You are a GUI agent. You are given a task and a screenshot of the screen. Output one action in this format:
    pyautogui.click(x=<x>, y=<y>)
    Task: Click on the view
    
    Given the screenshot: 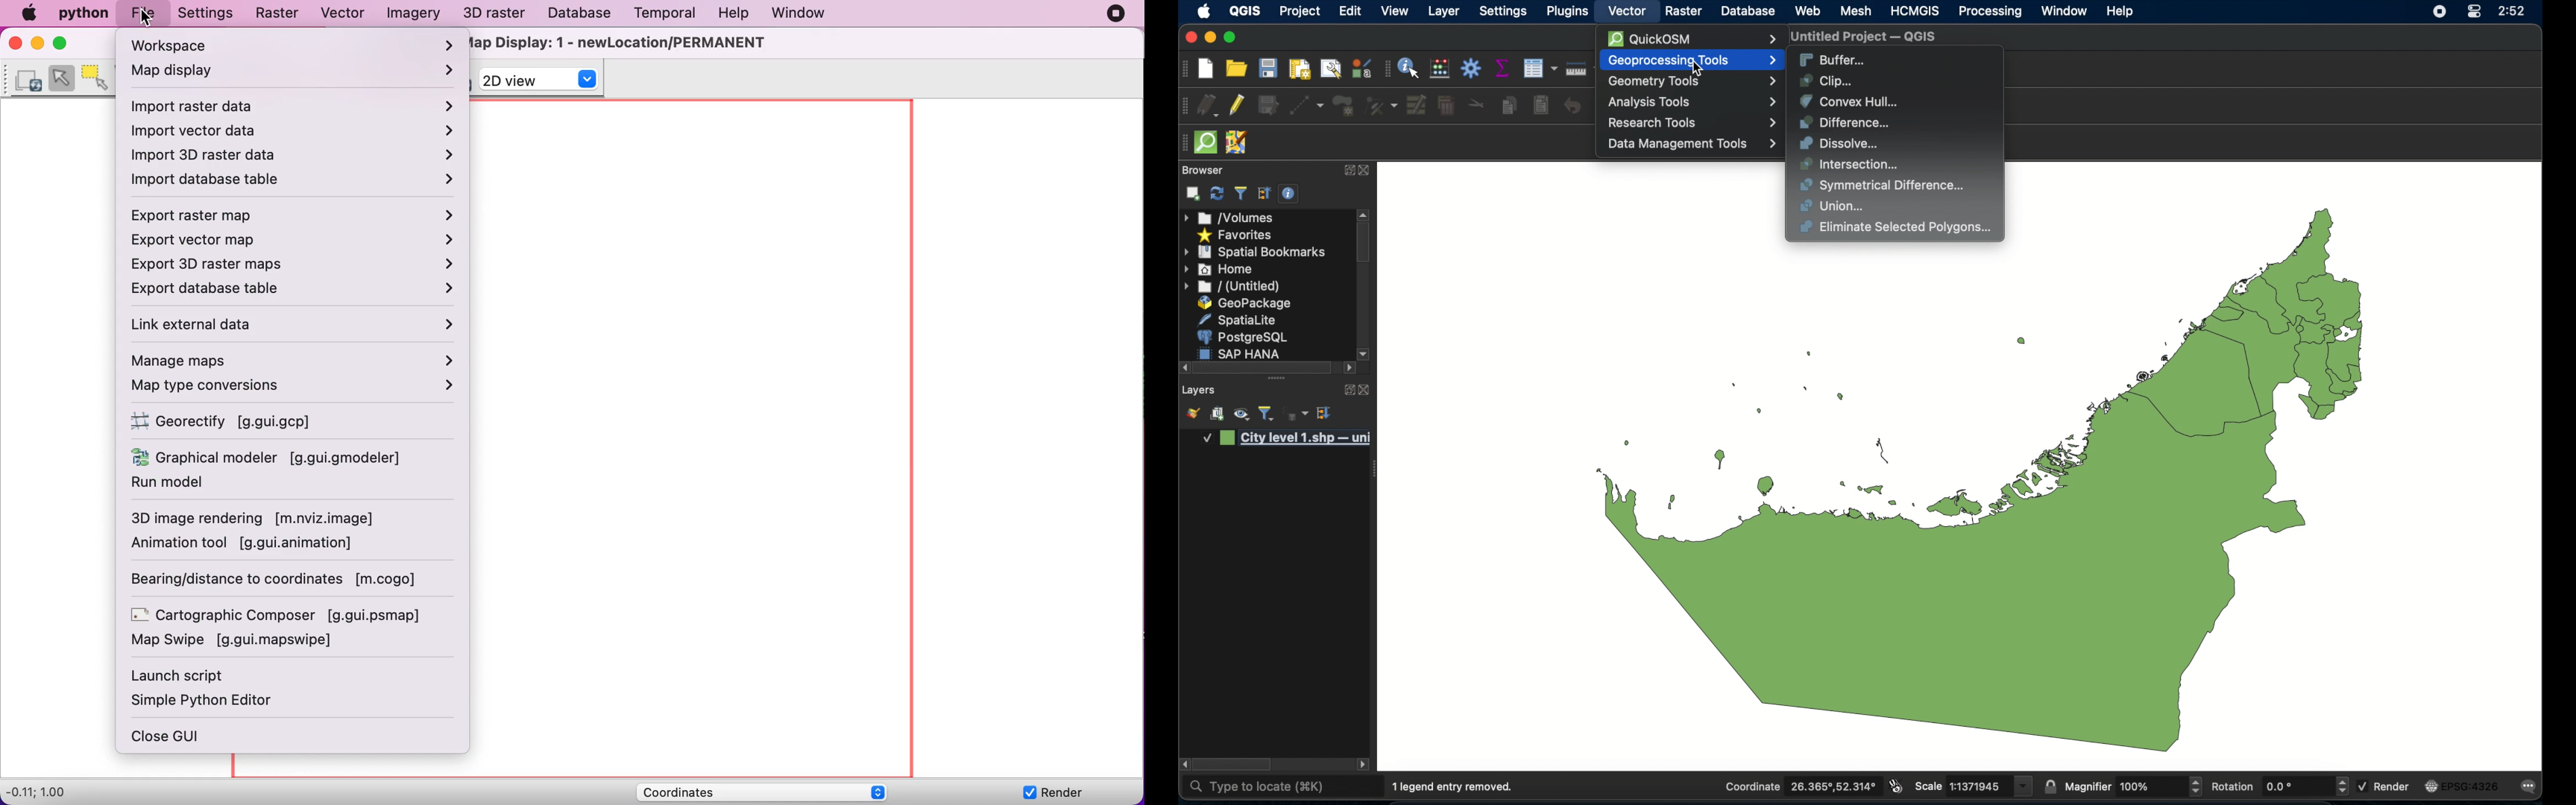 What is the action you would take?
    pyautogui.click(x=1394, y=10)
    